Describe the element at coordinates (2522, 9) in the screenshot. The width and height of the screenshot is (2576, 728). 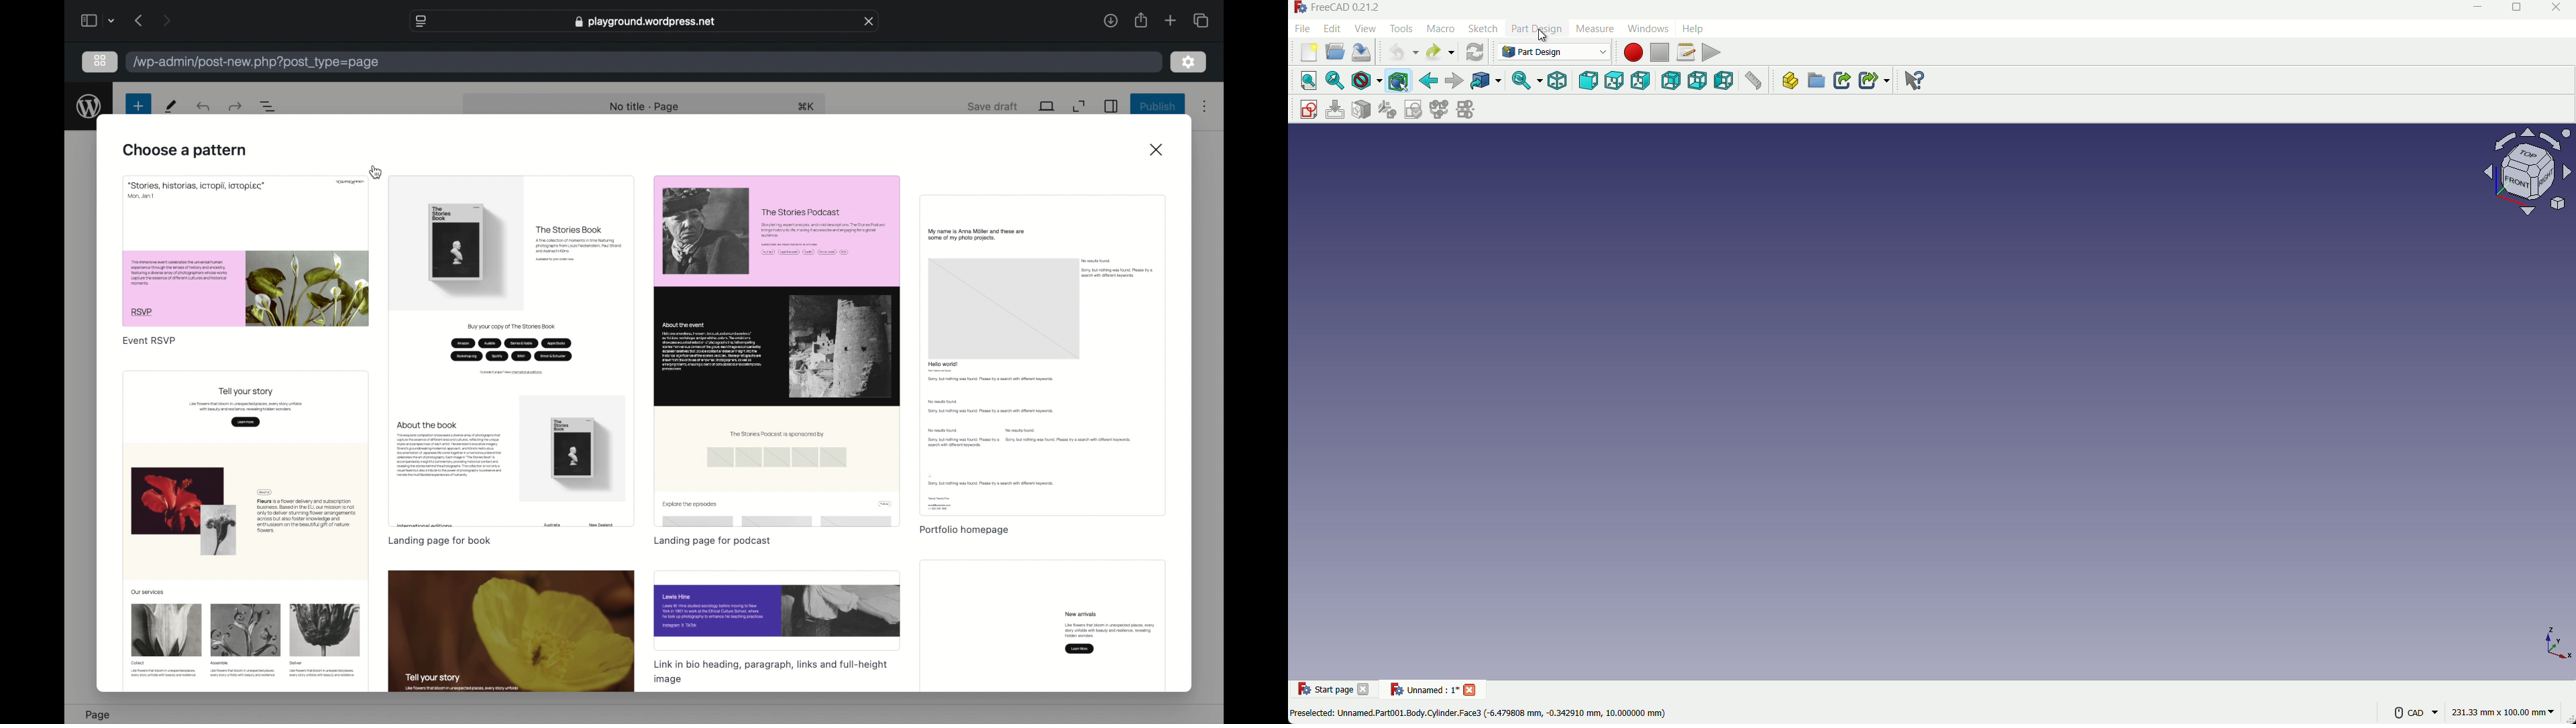
I see `maximize or restore` at that location.